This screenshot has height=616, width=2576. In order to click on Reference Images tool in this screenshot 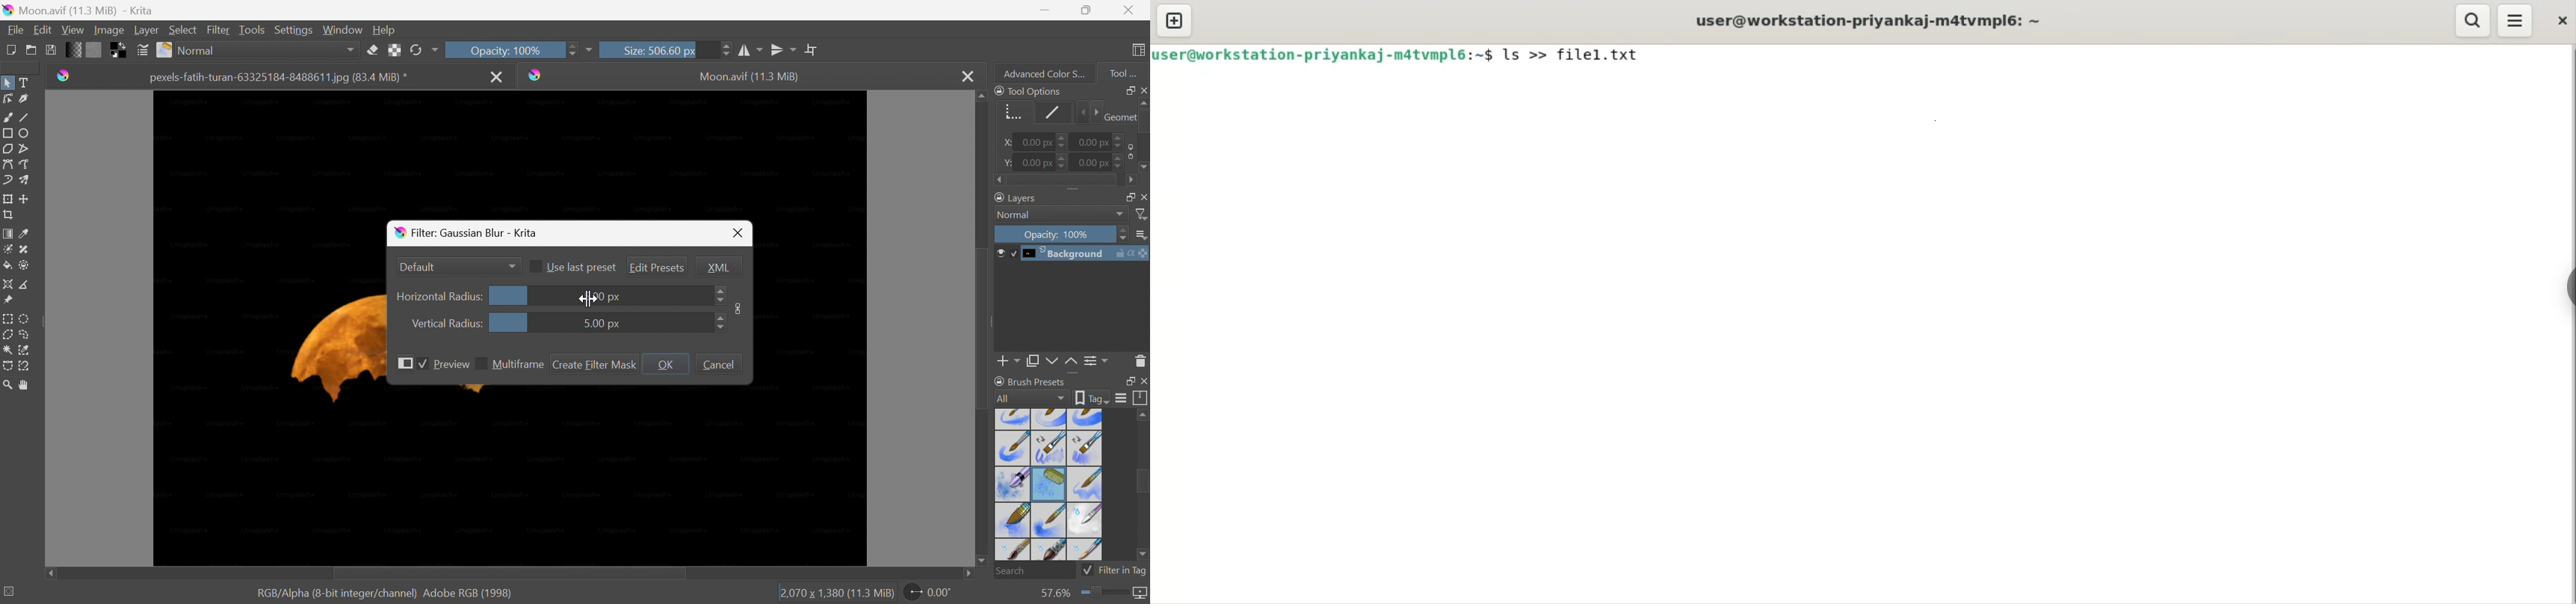, I will do `click(10, 299)`.